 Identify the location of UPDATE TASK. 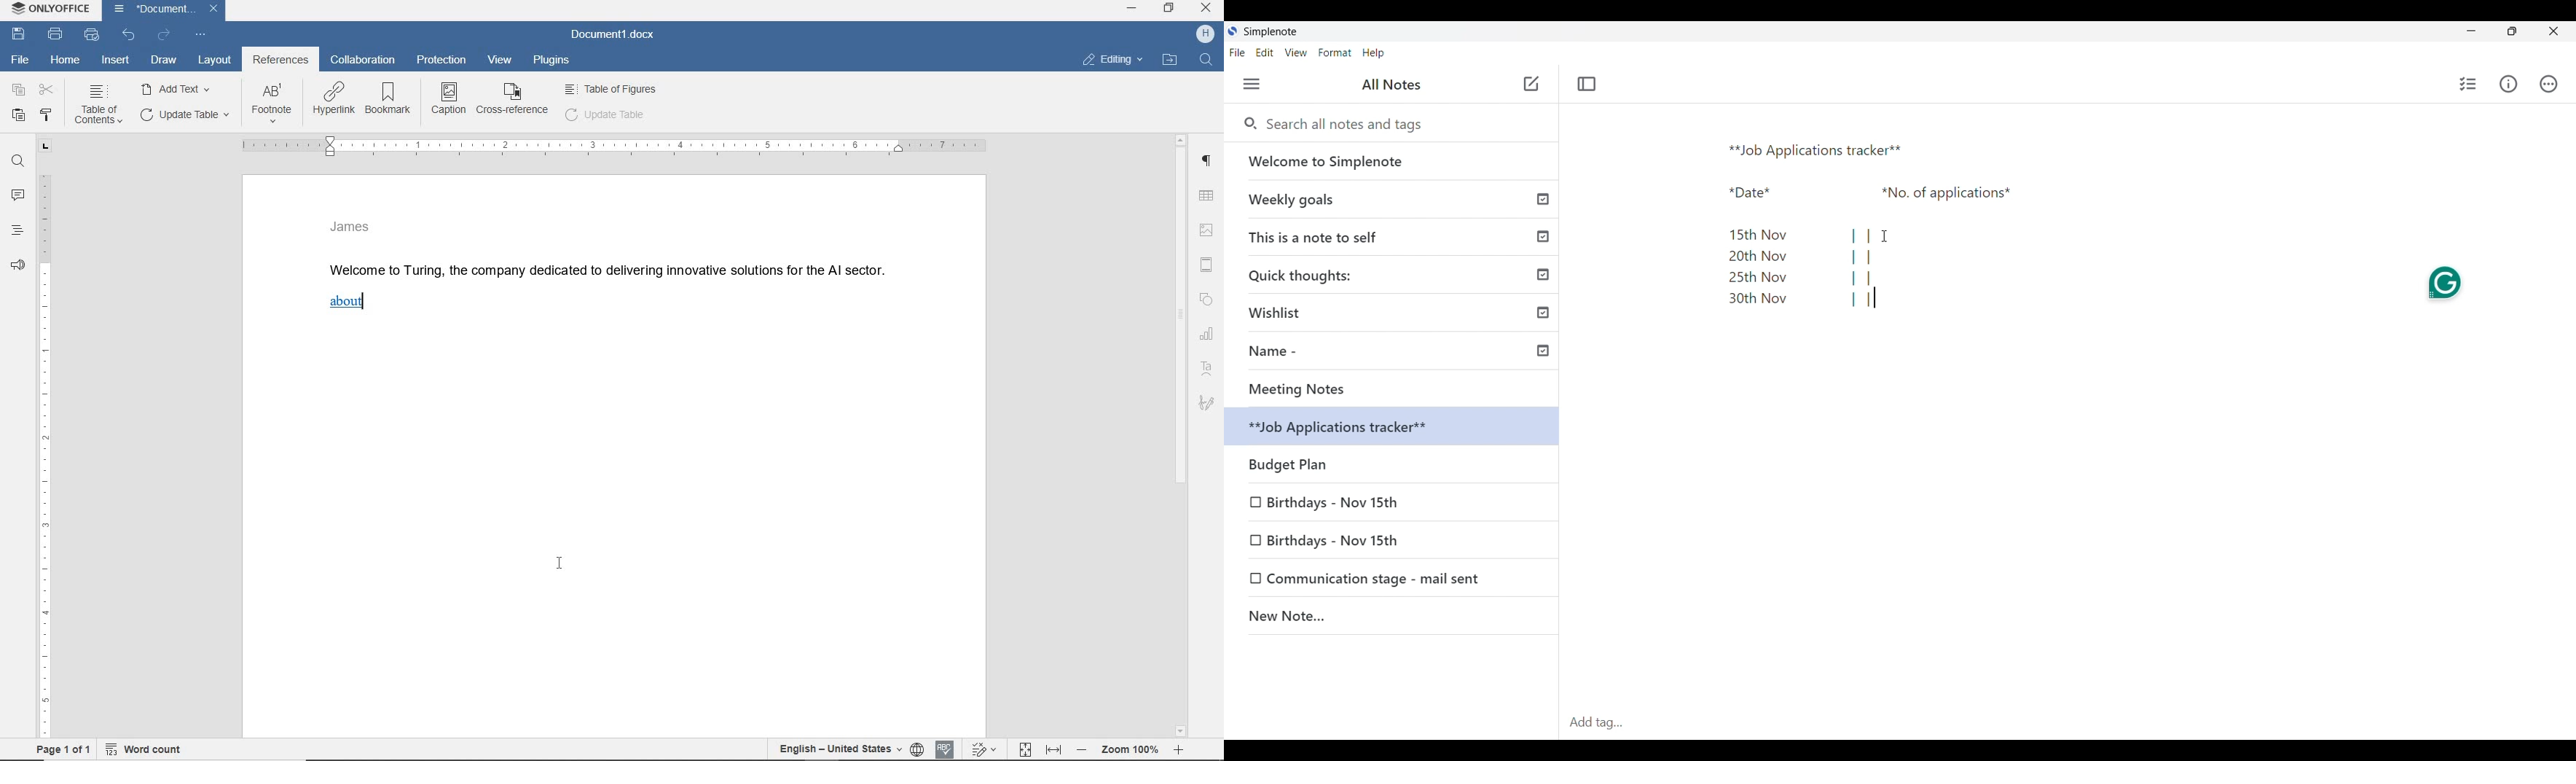
(183, 114).